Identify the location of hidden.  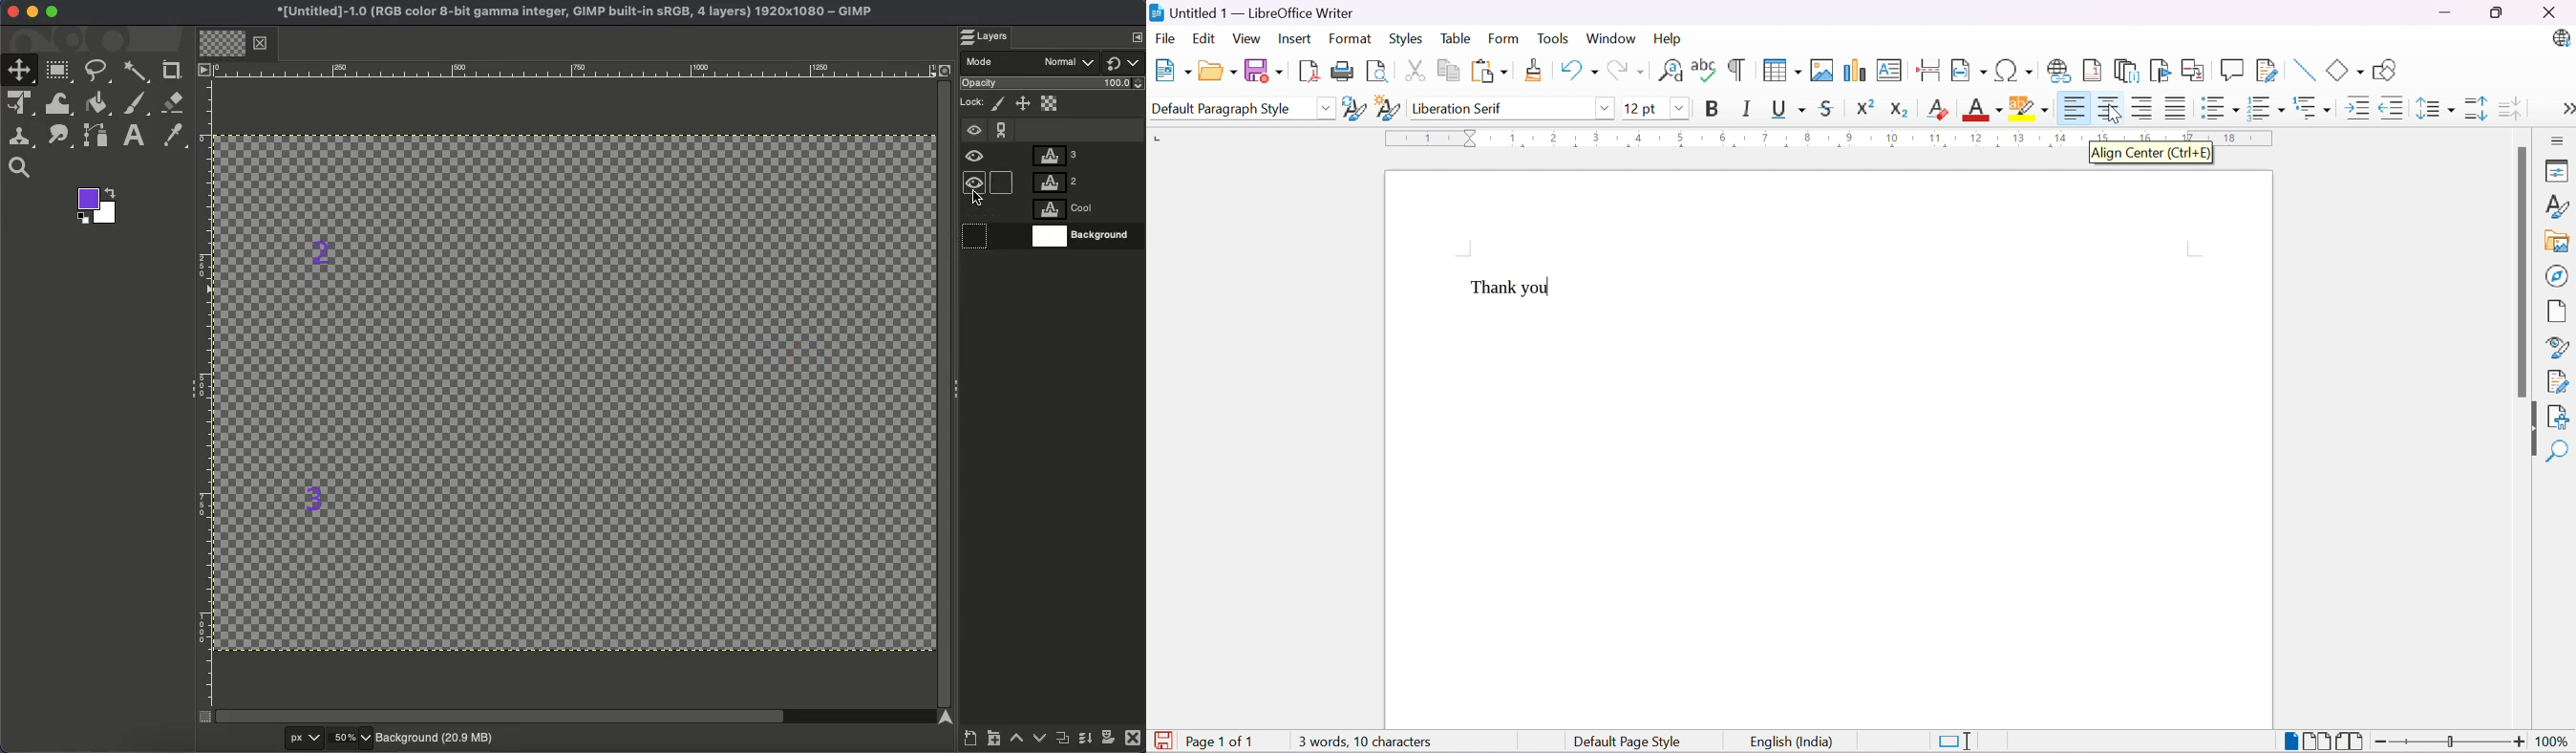
(975, 236).